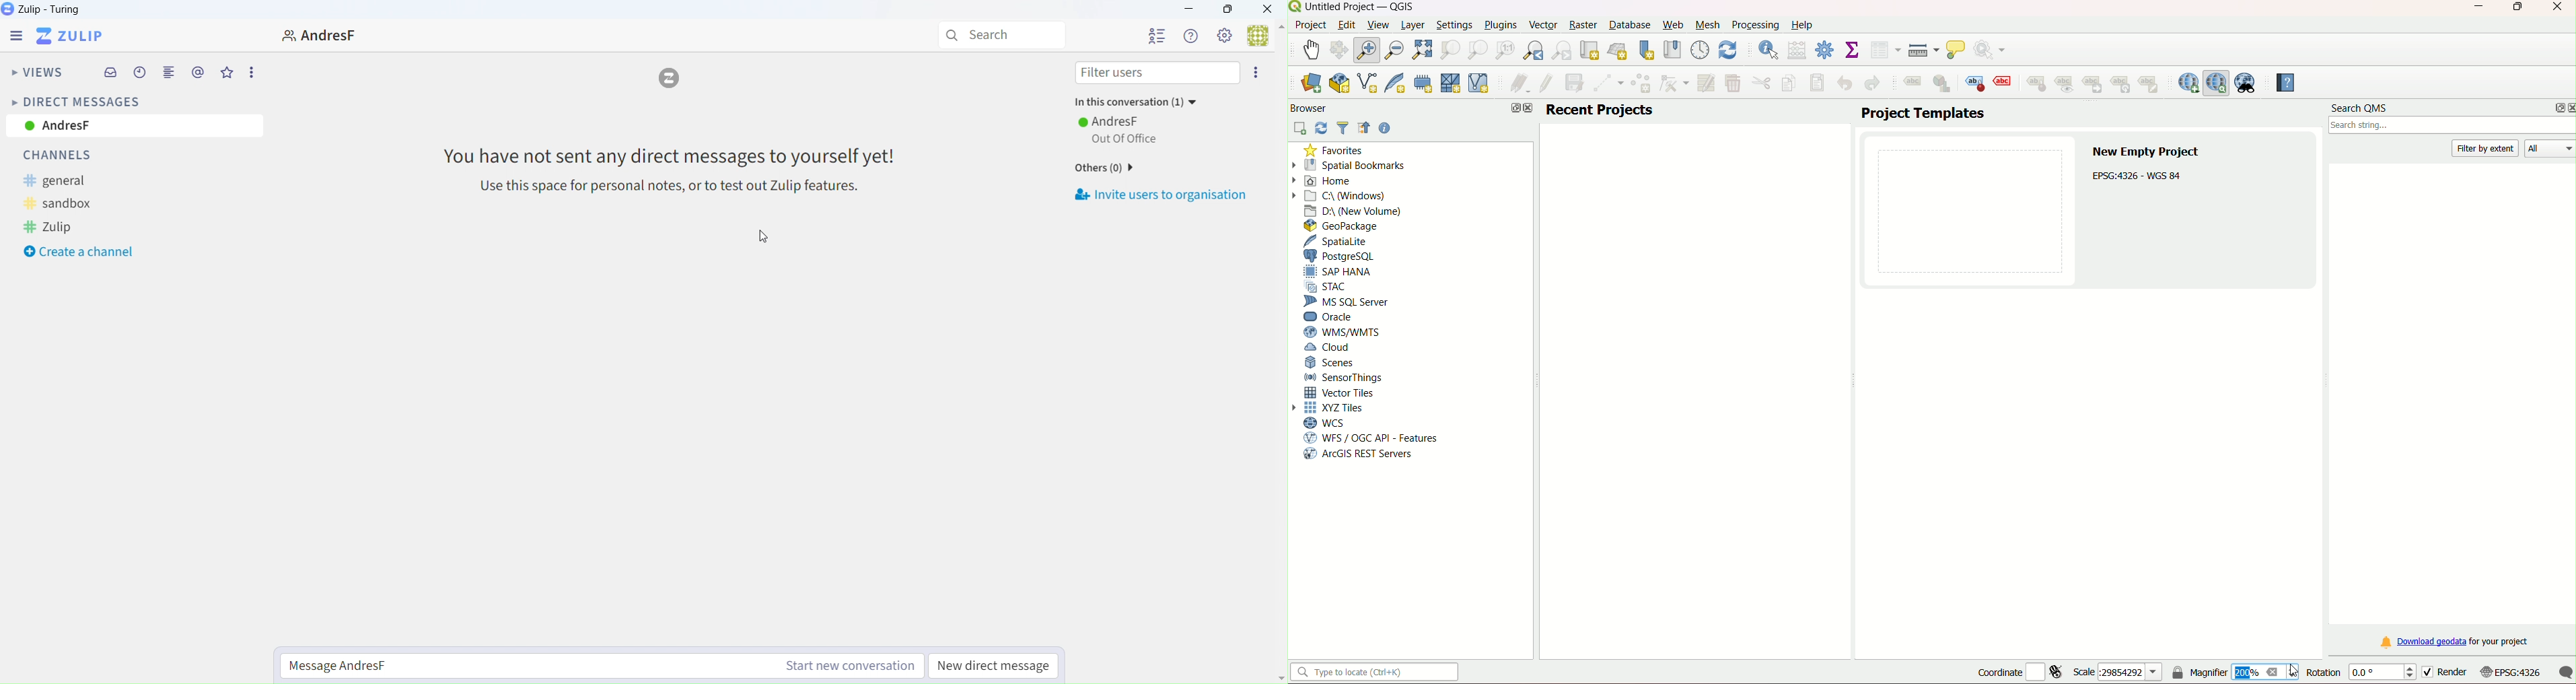 The image size is (2576, 700). What do you see at coordinates (1516, 84) in the screenshot?
I see `current edit` at bounding box center [1516, 84].